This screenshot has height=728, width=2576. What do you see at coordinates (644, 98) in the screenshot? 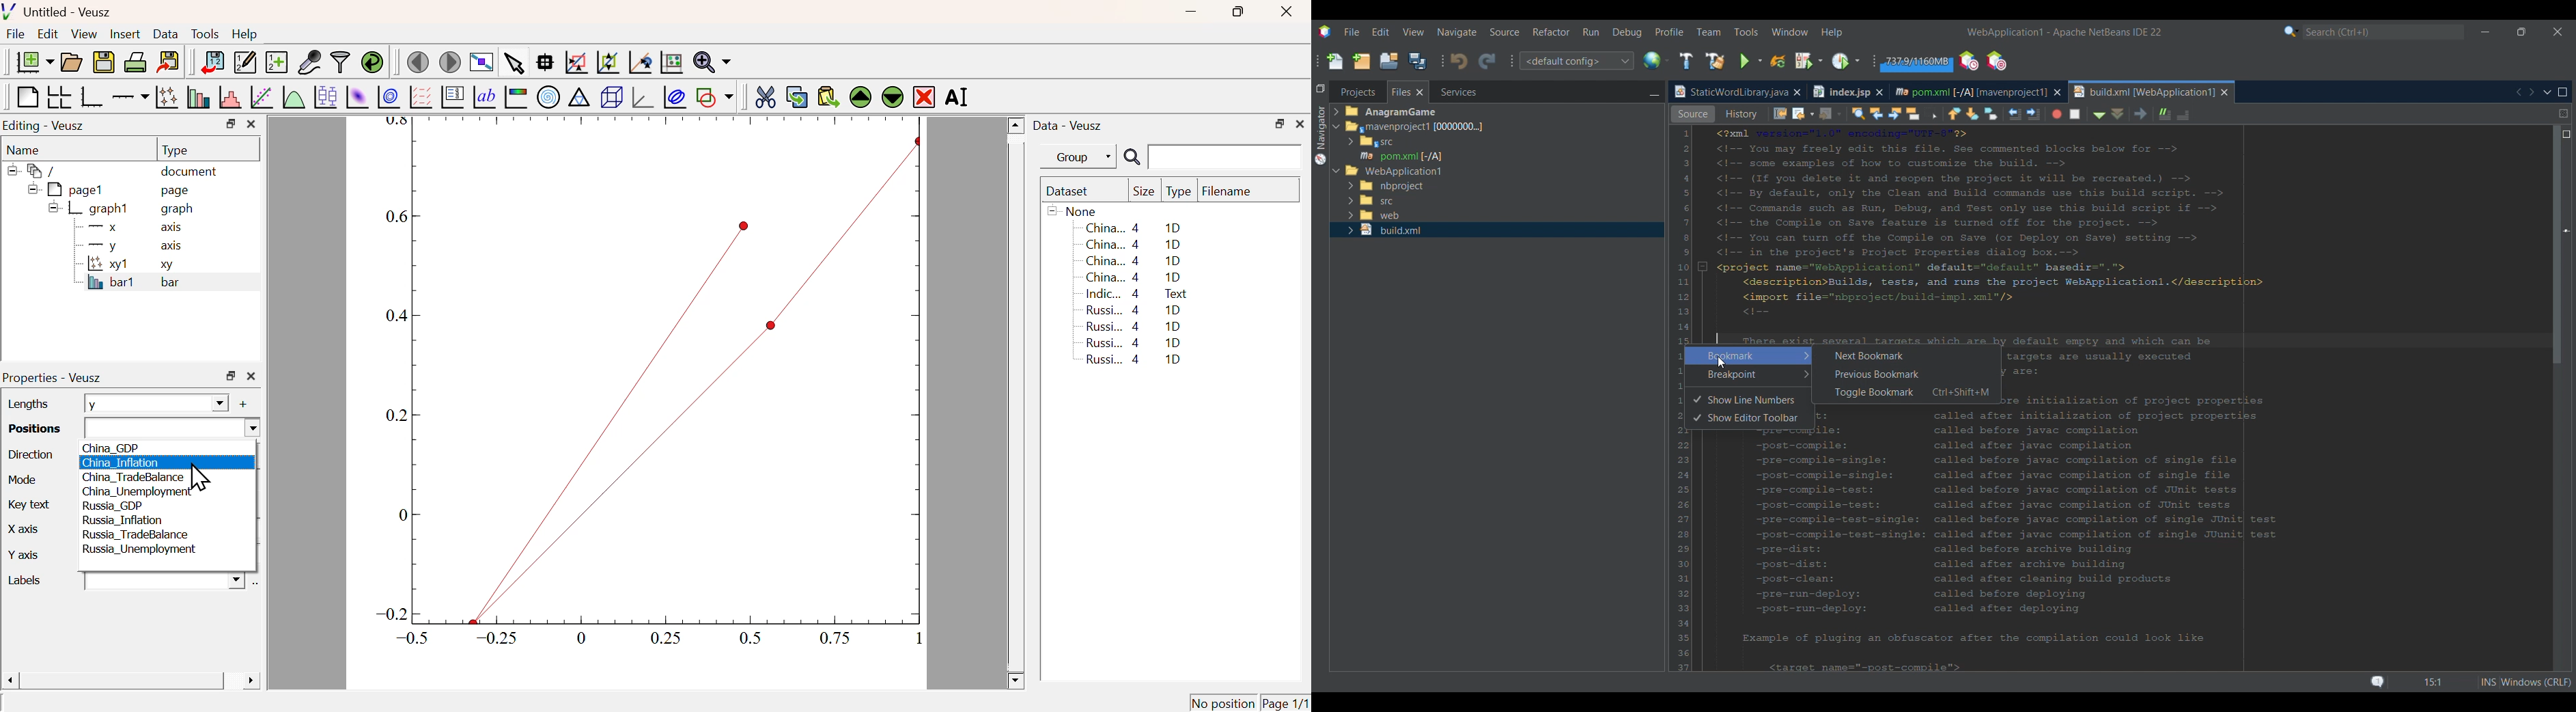
I see `3D graph` at bounding box center [644, 98].